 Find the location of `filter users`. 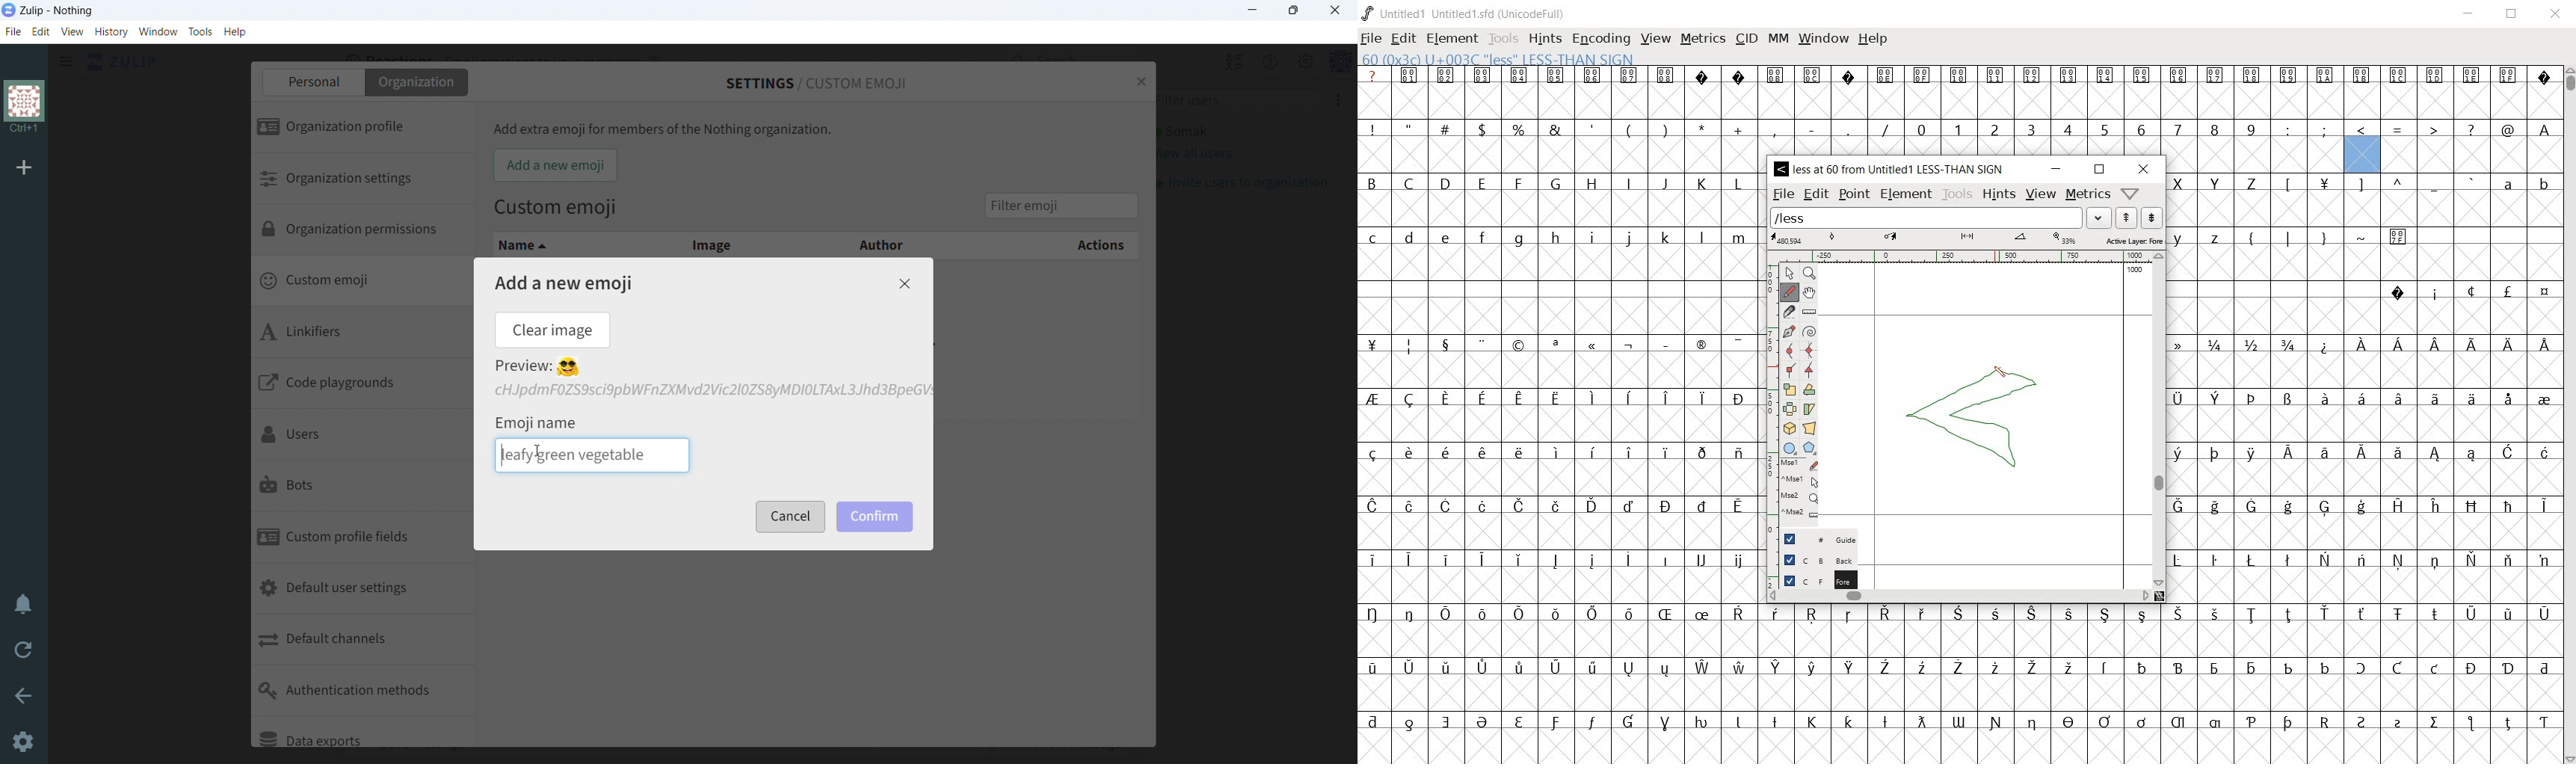

filter users is located at coordinates (1234, 101).